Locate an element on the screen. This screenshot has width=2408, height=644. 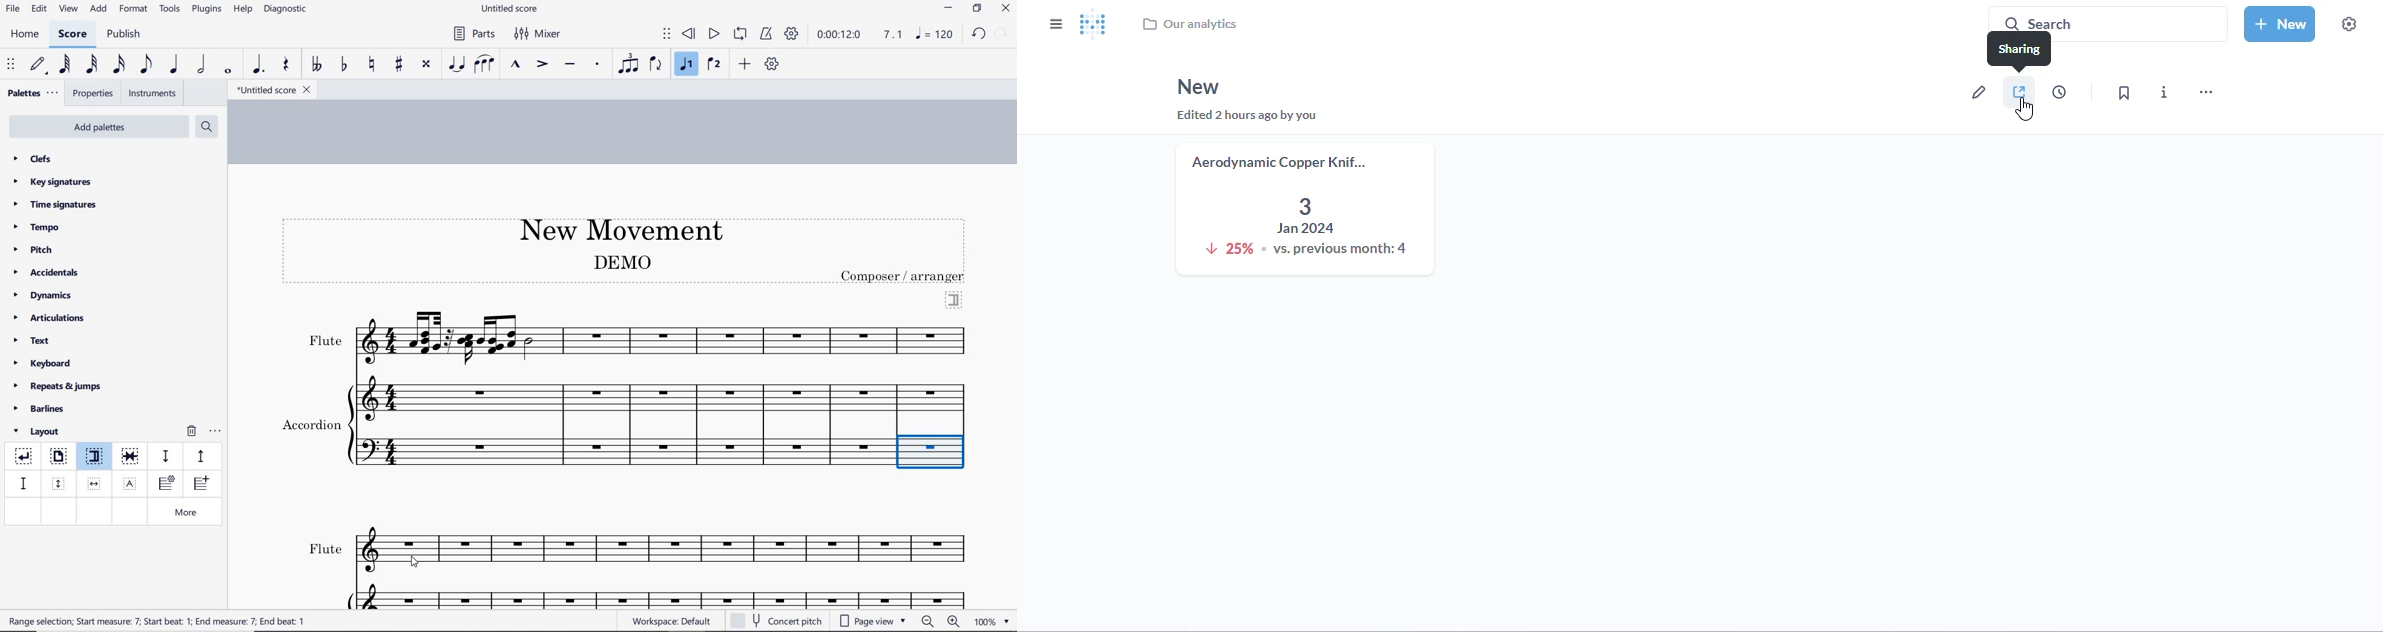
whole note is located at coordinates (229, 71).